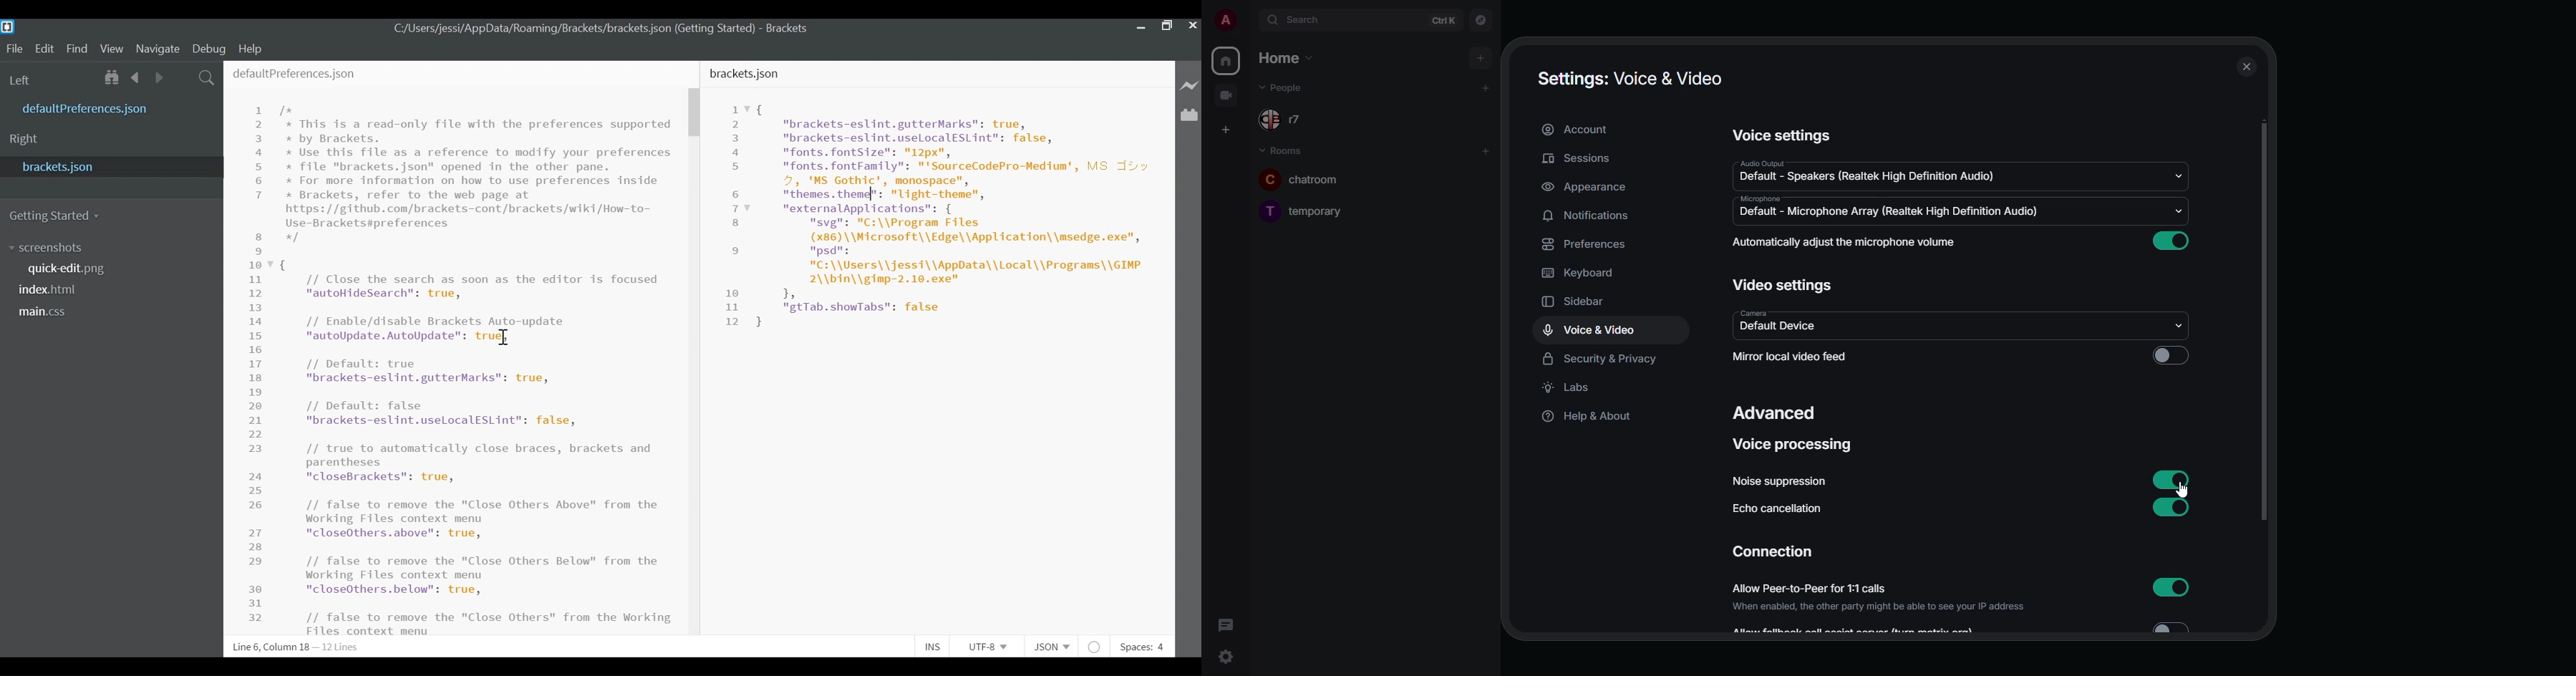 Image resolution: width=2576 pixels, height=700 pixels. I want to click on rooms, so click(1283, 148).